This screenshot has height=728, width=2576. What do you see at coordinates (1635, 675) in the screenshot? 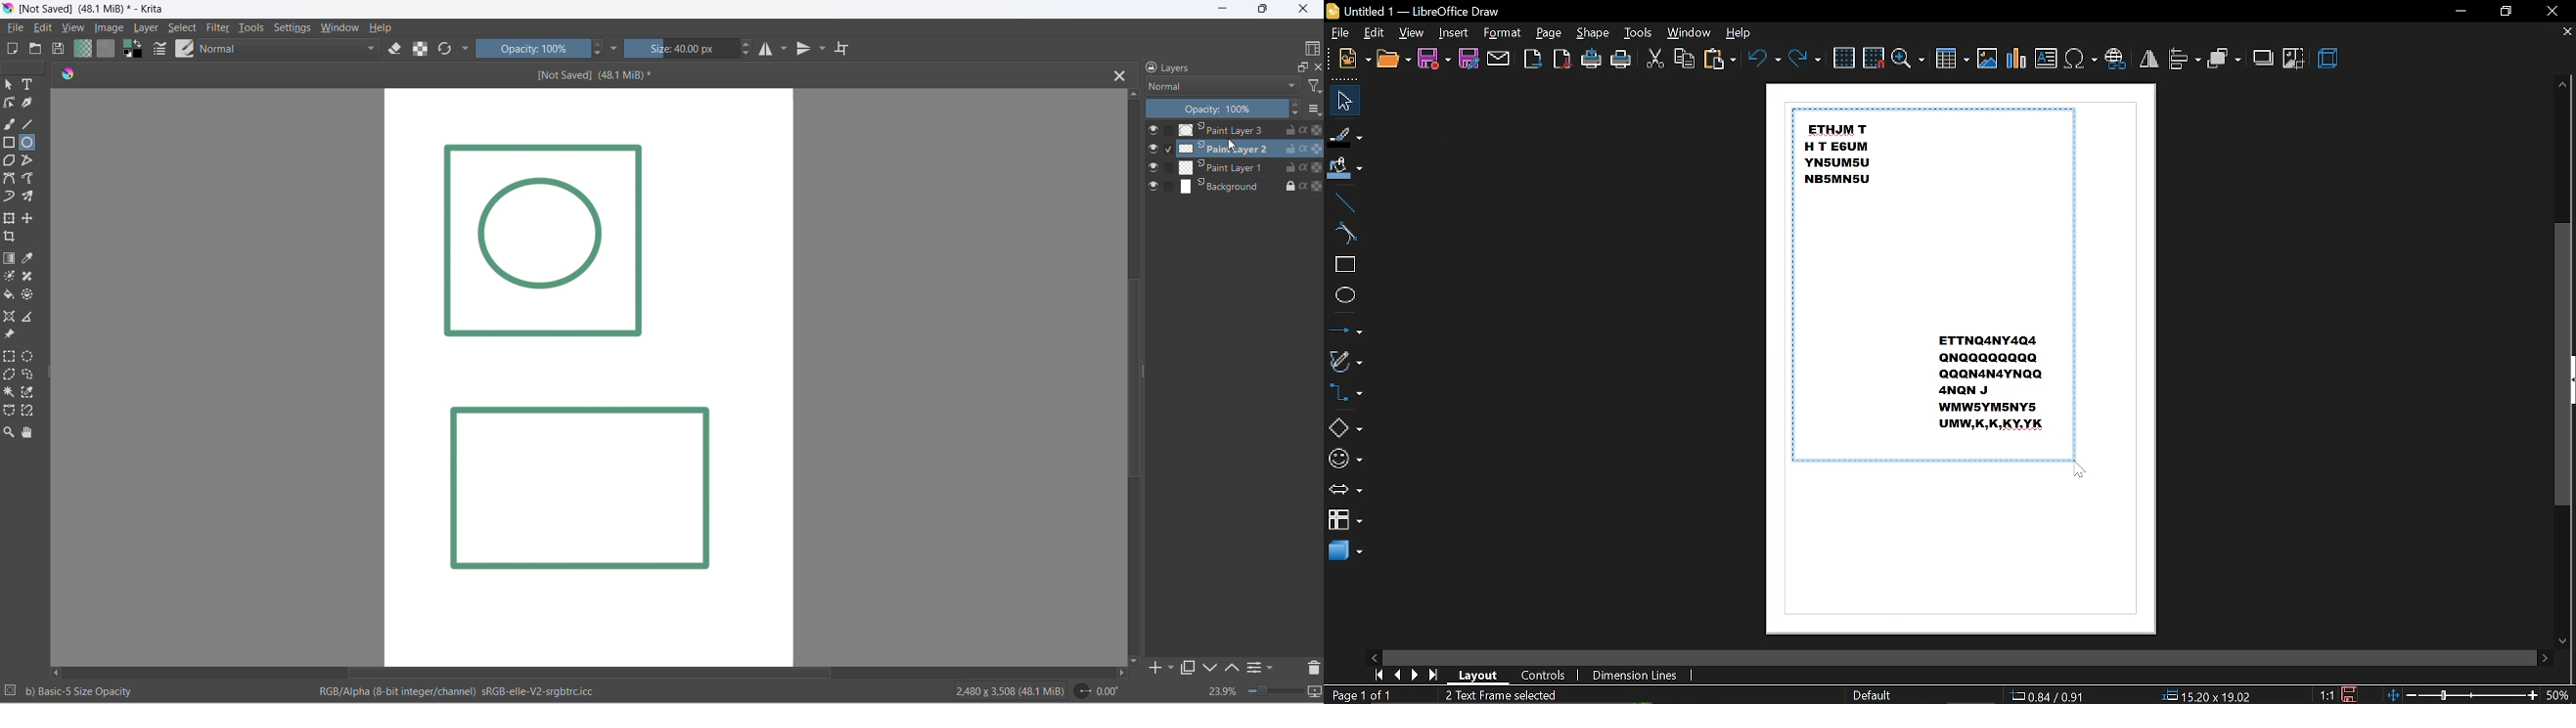
I see `dimension lines` at bounding box center [1635, 675].